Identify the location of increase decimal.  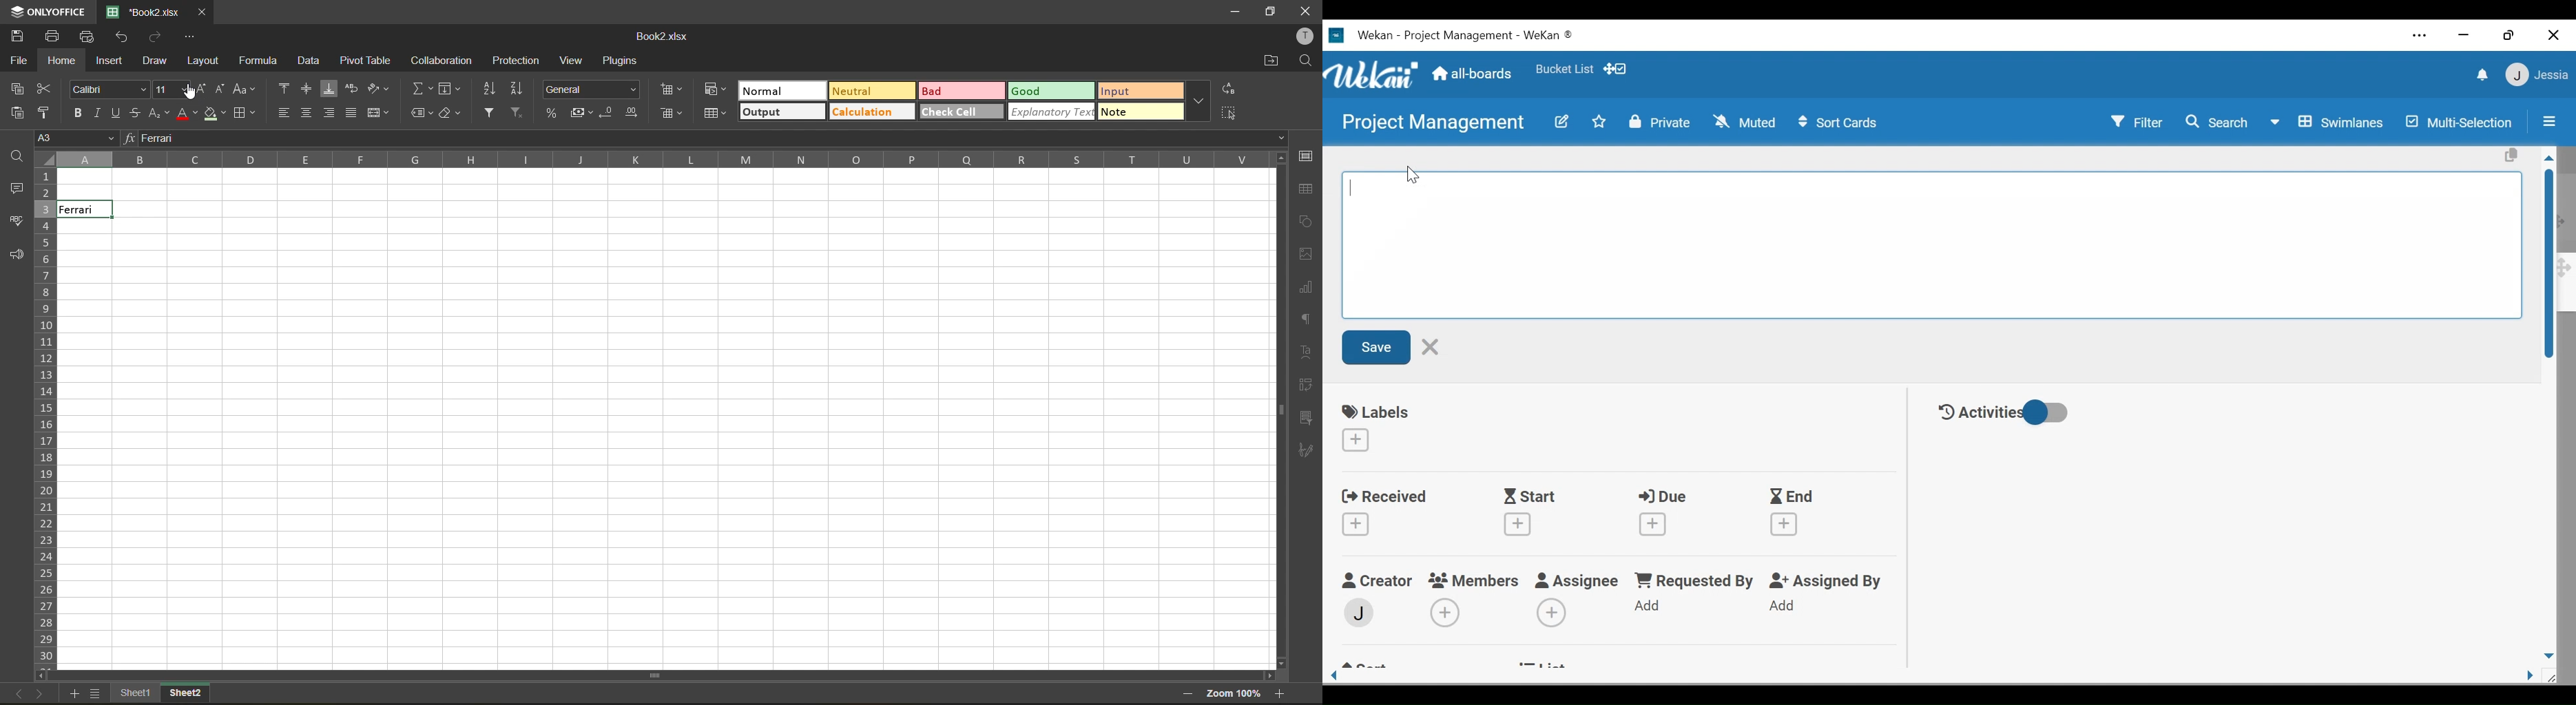
(638, 110).